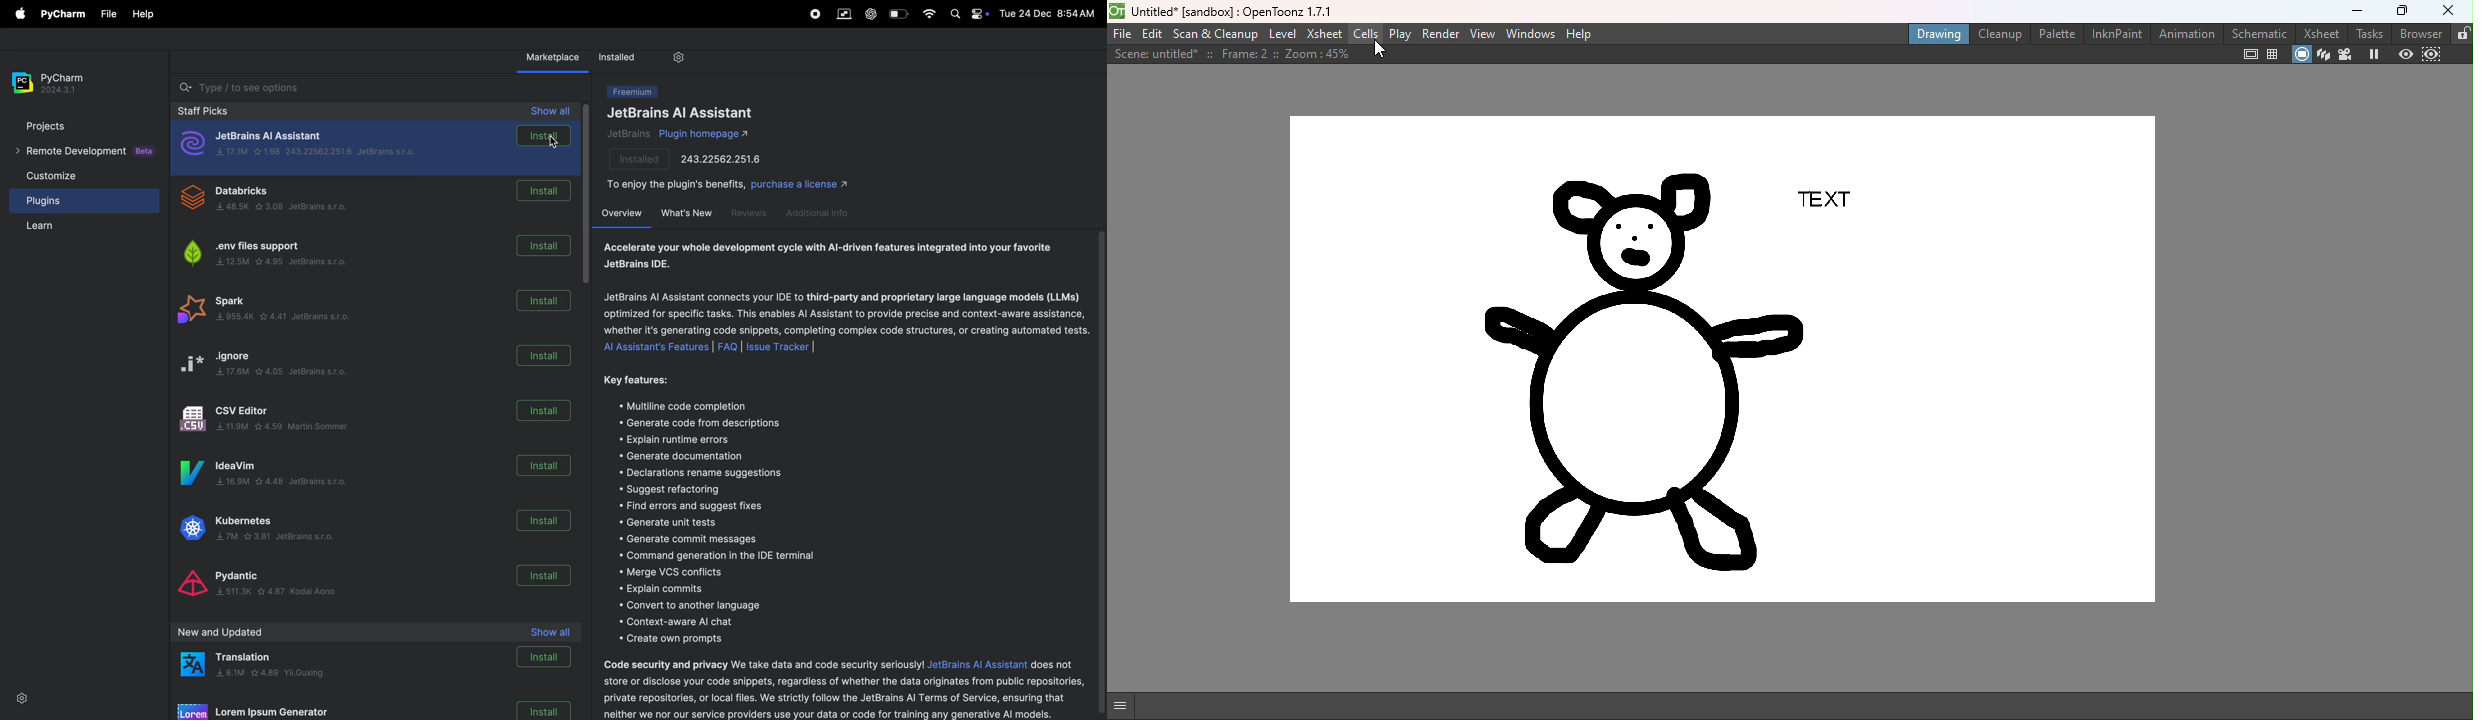 The width and height of the screenshot is (2492, 728). What do you see at coordinates (746, 213) in the screenshot?
I see `reviews` at bounding box center [746, 213].